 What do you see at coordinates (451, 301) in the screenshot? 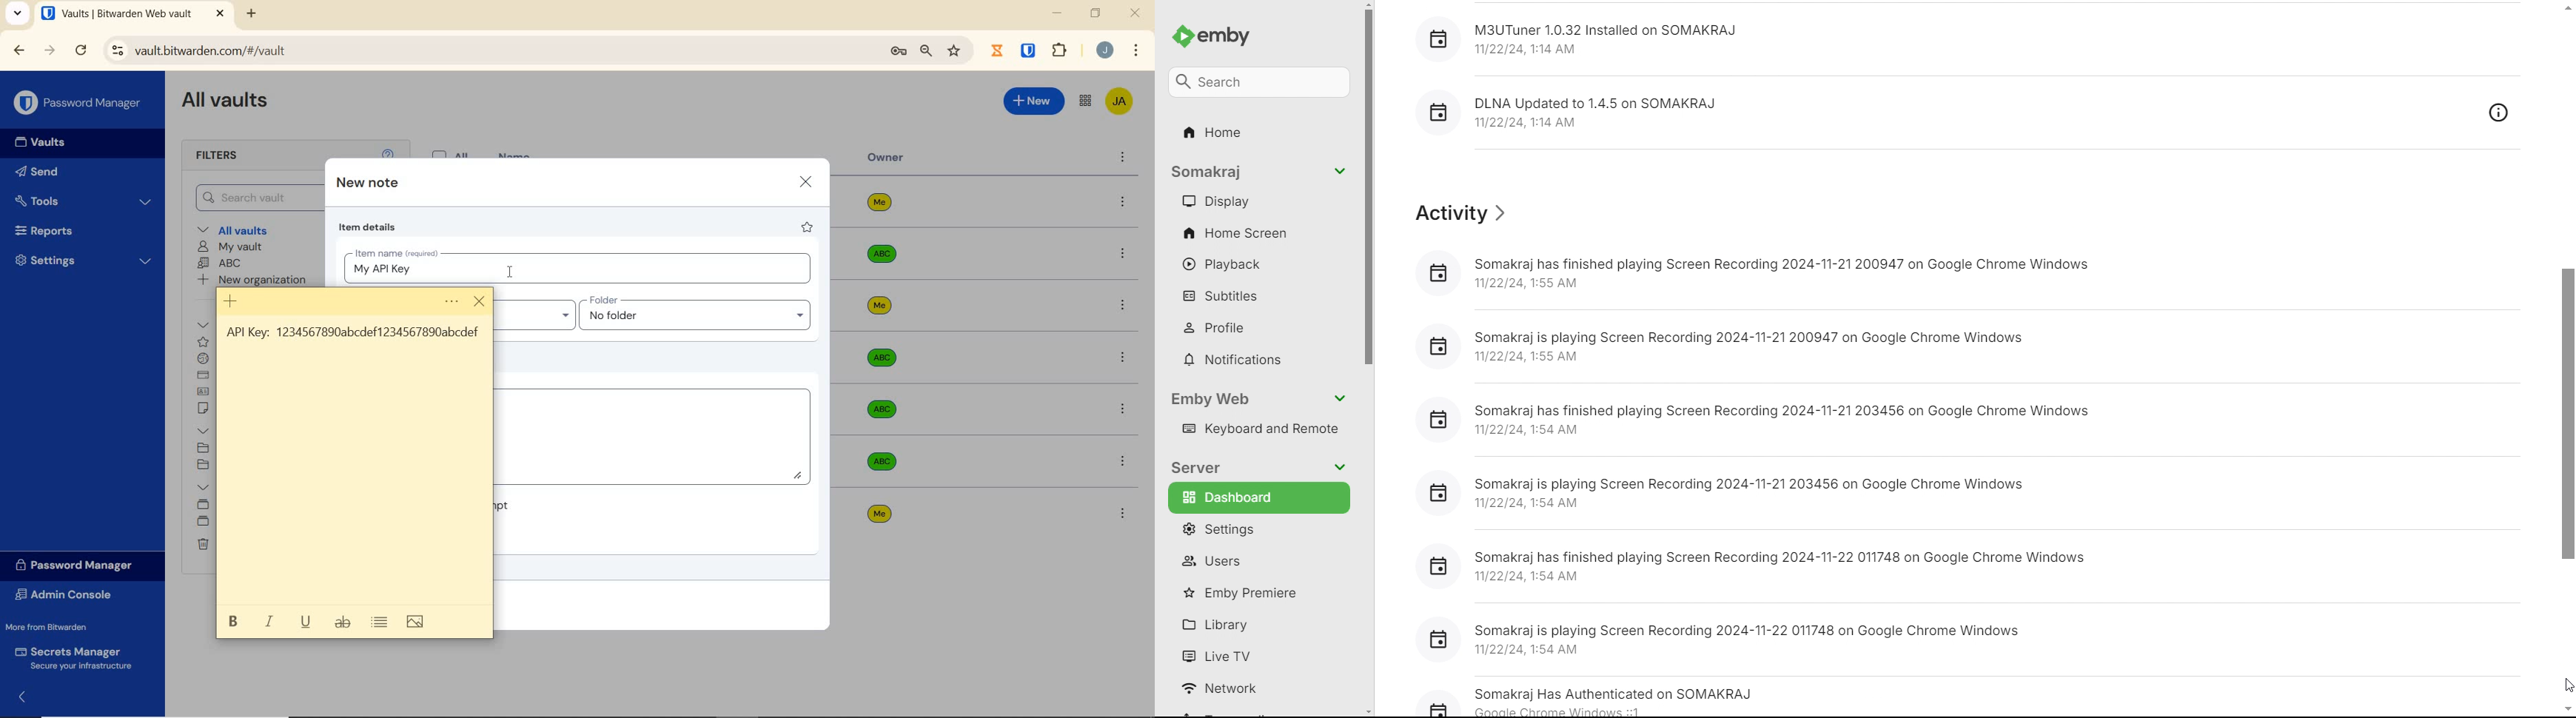
I see `menu` at bounding box center [451, 301].